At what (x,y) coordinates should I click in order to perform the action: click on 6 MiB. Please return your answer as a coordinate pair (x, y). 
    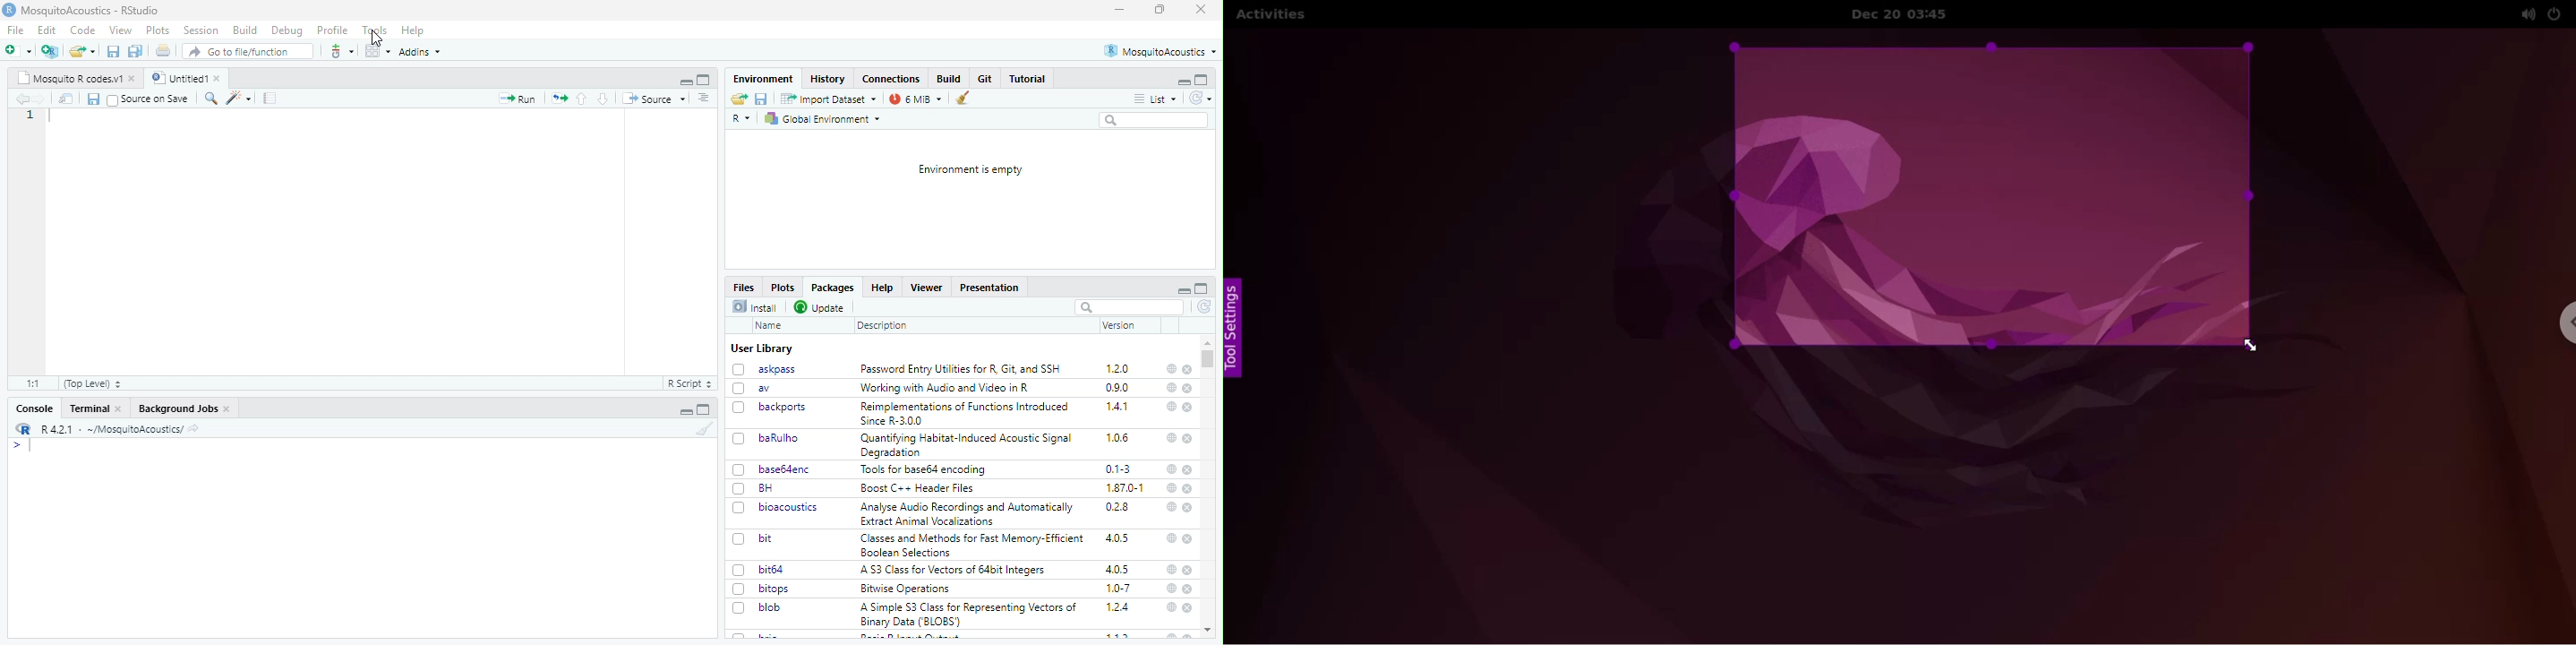
    Looking at the image, I should click on (916, 99).